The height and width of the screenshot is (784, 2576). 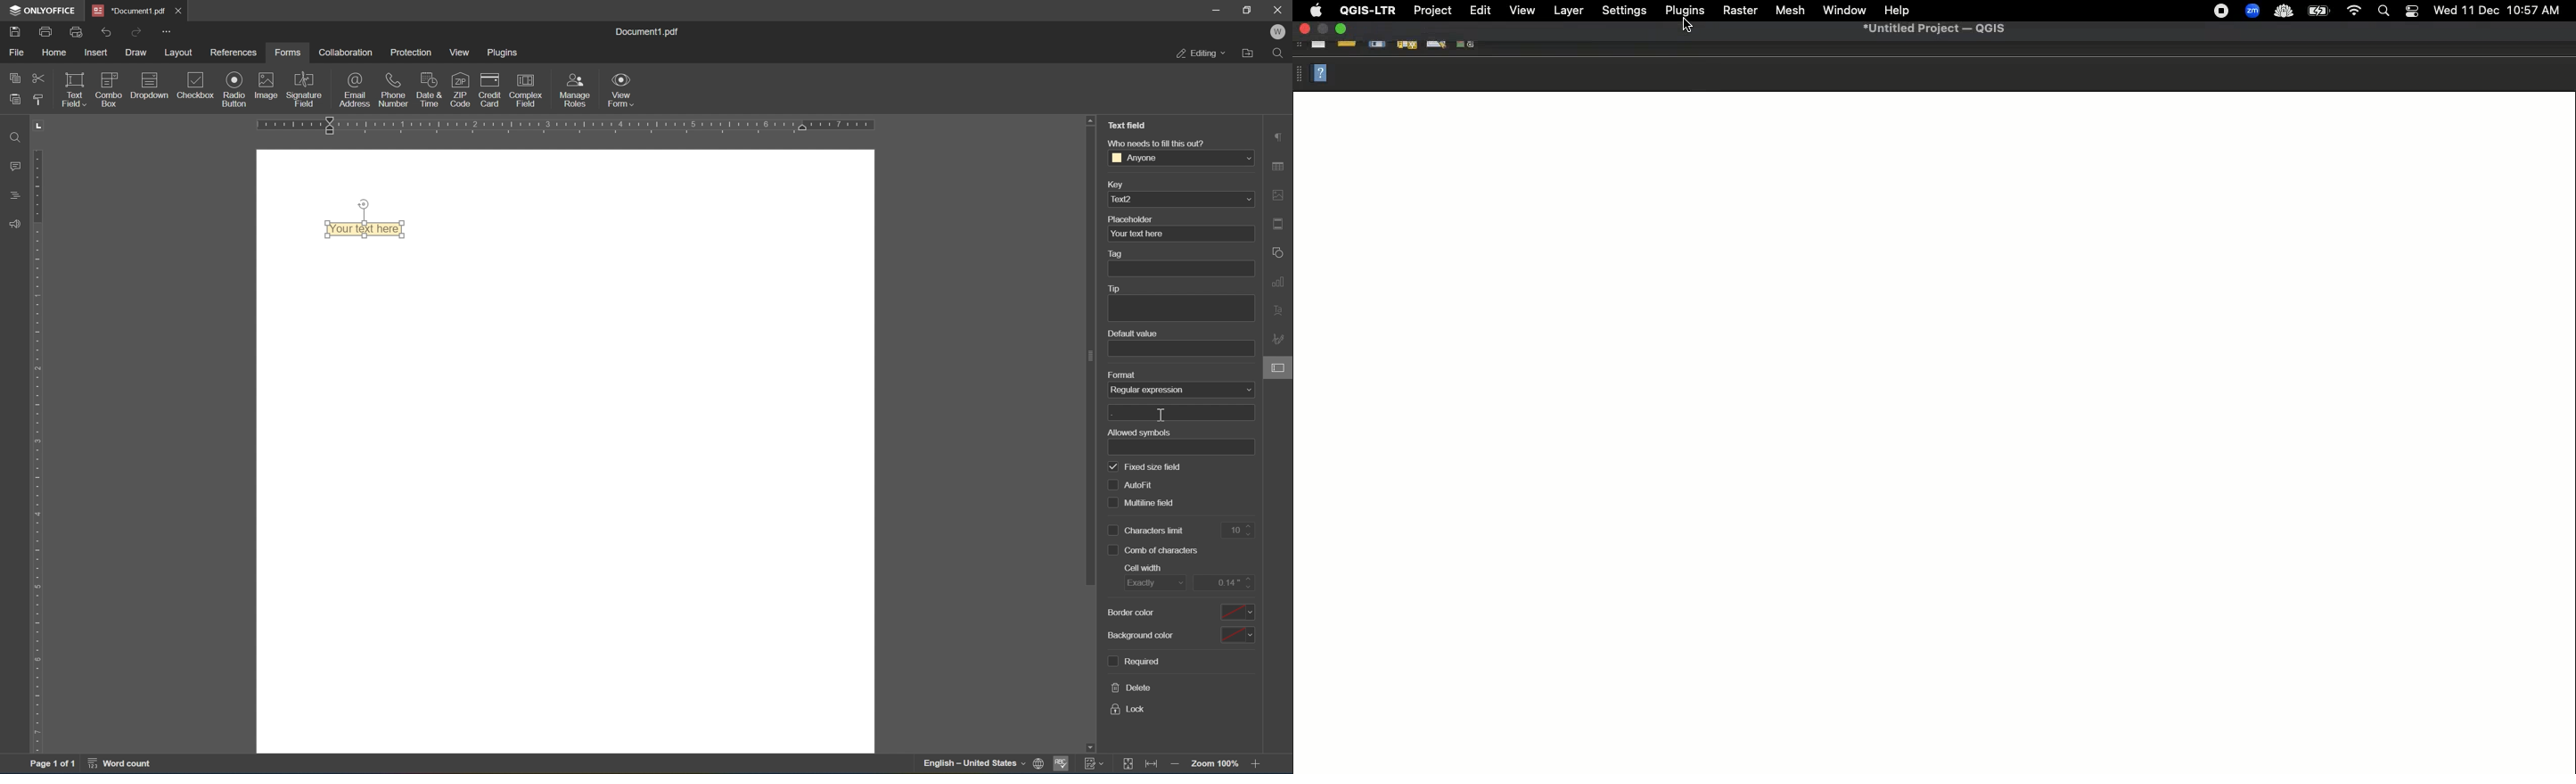 What do you see at coordinates (1279, 283) in the screenshot?
I see `chart settings` at bounding box center [1279, 283].